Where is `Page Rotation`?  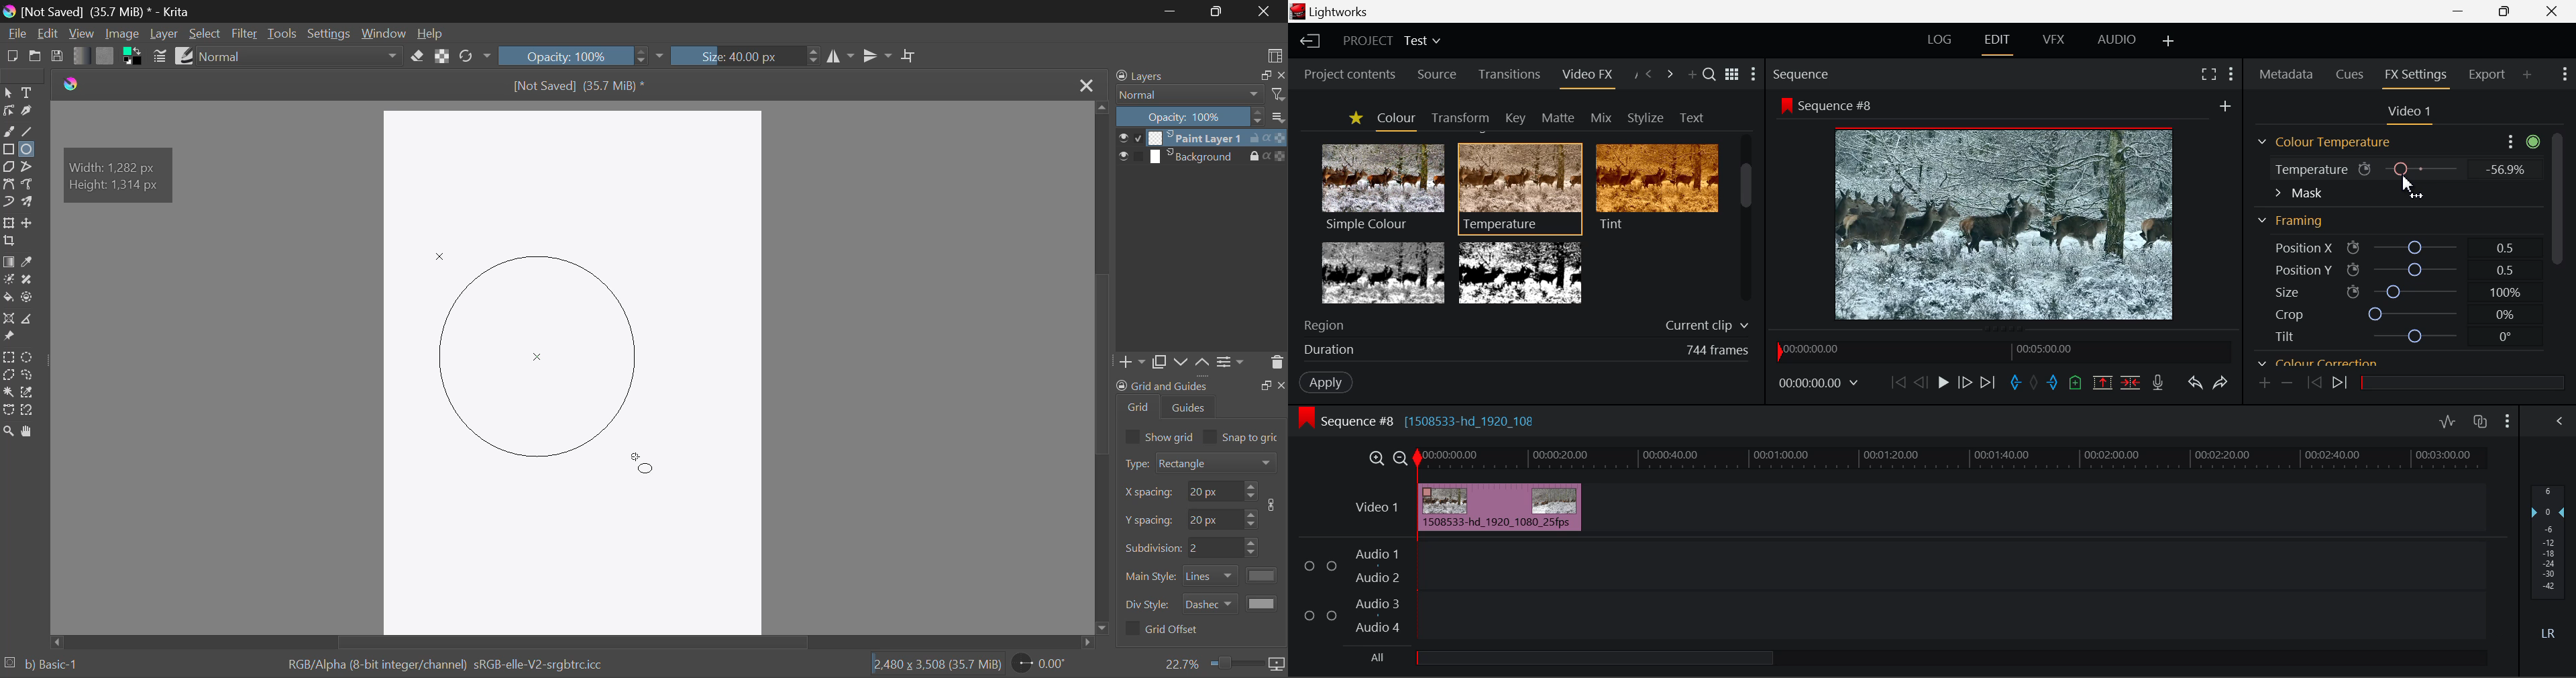
Page Rotation is located at coordinates (1042, 665).